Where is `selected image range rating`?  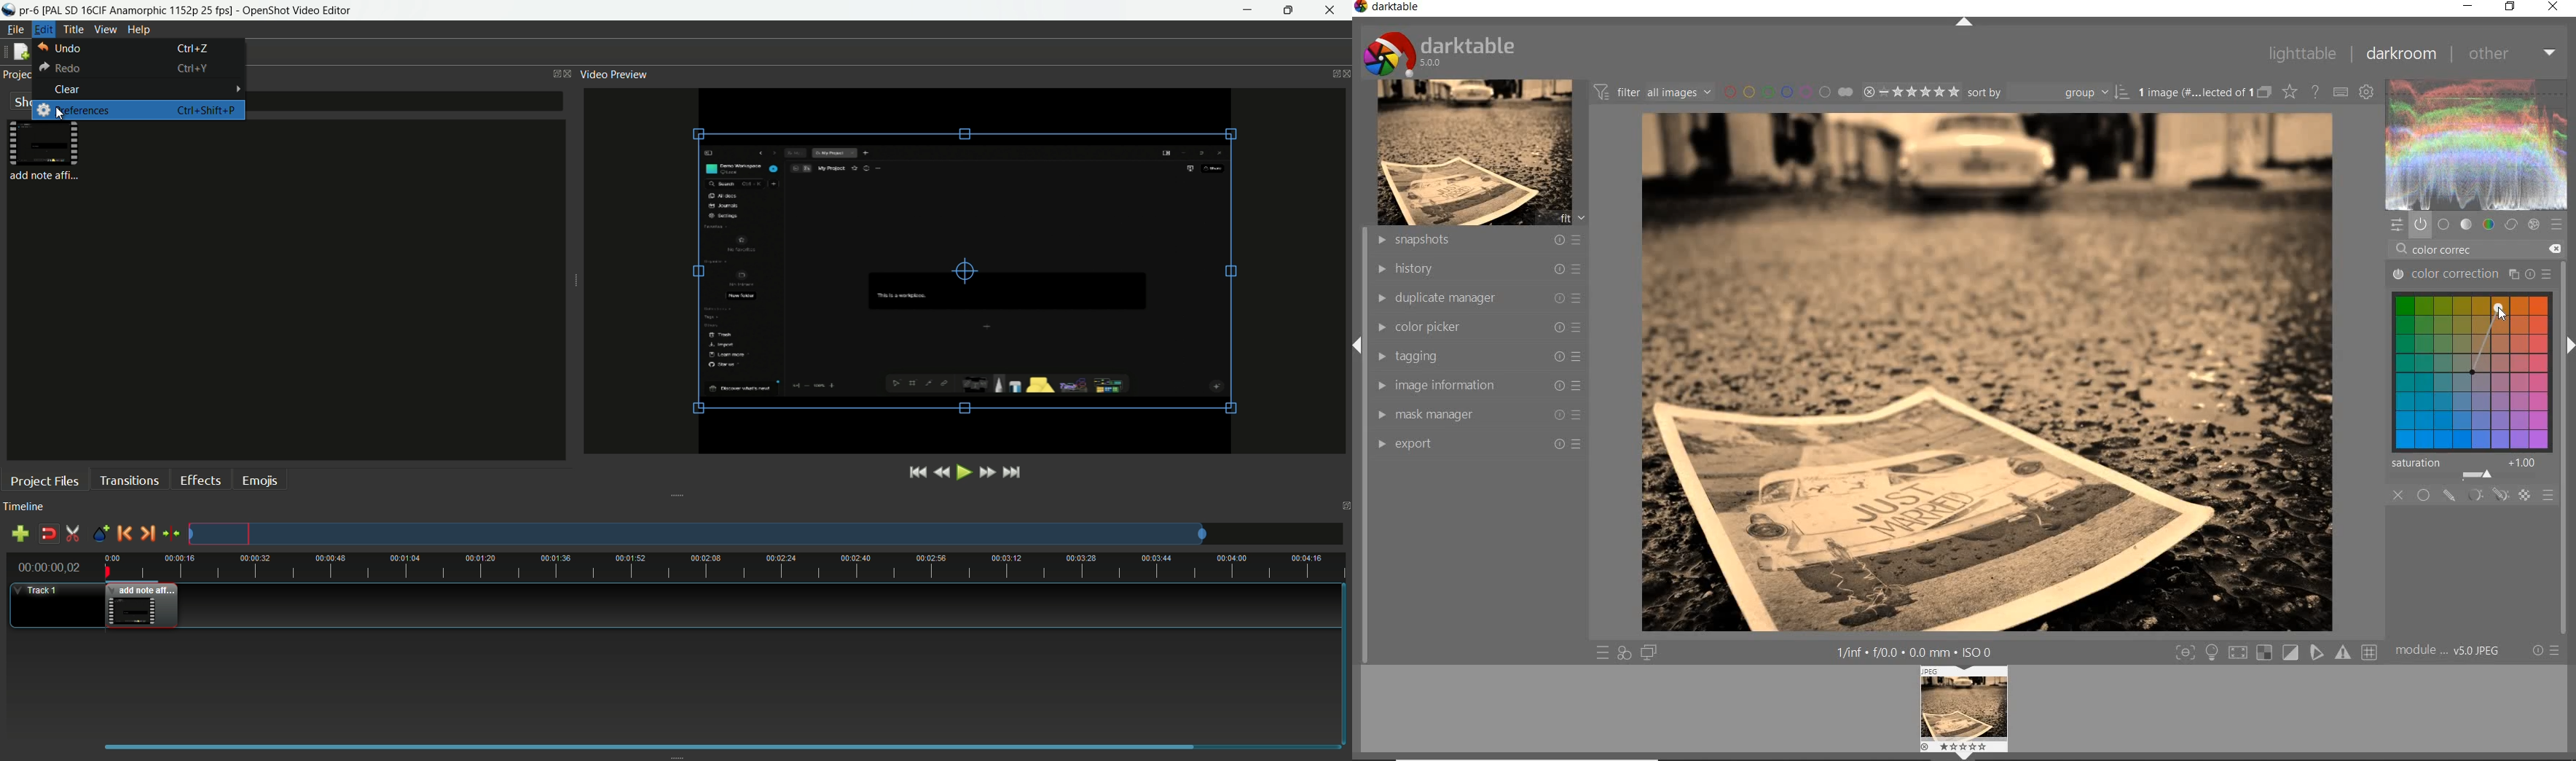 selected image range rating is located at coordinates (1909, 92).